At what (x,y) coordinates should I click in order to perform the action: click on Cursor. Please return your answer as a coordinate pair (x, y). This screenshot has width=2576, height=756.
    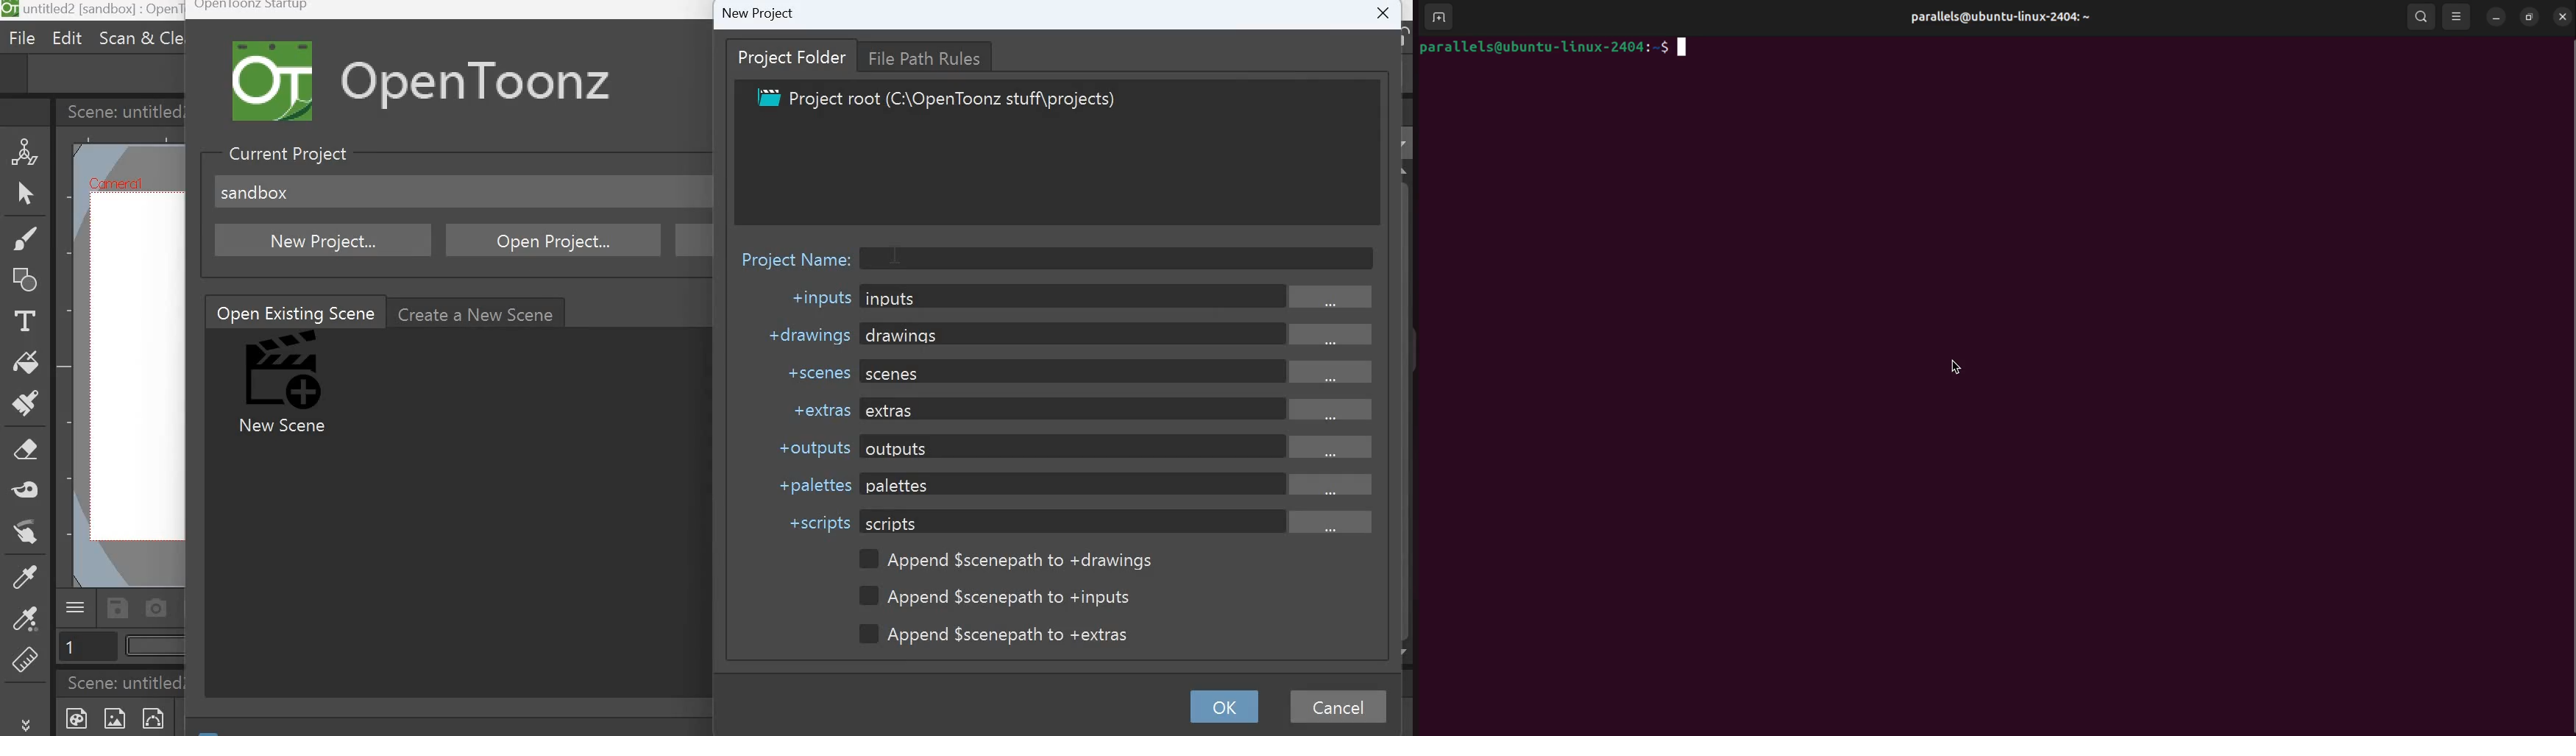
    Looking at the image, I should click on (897, 250).